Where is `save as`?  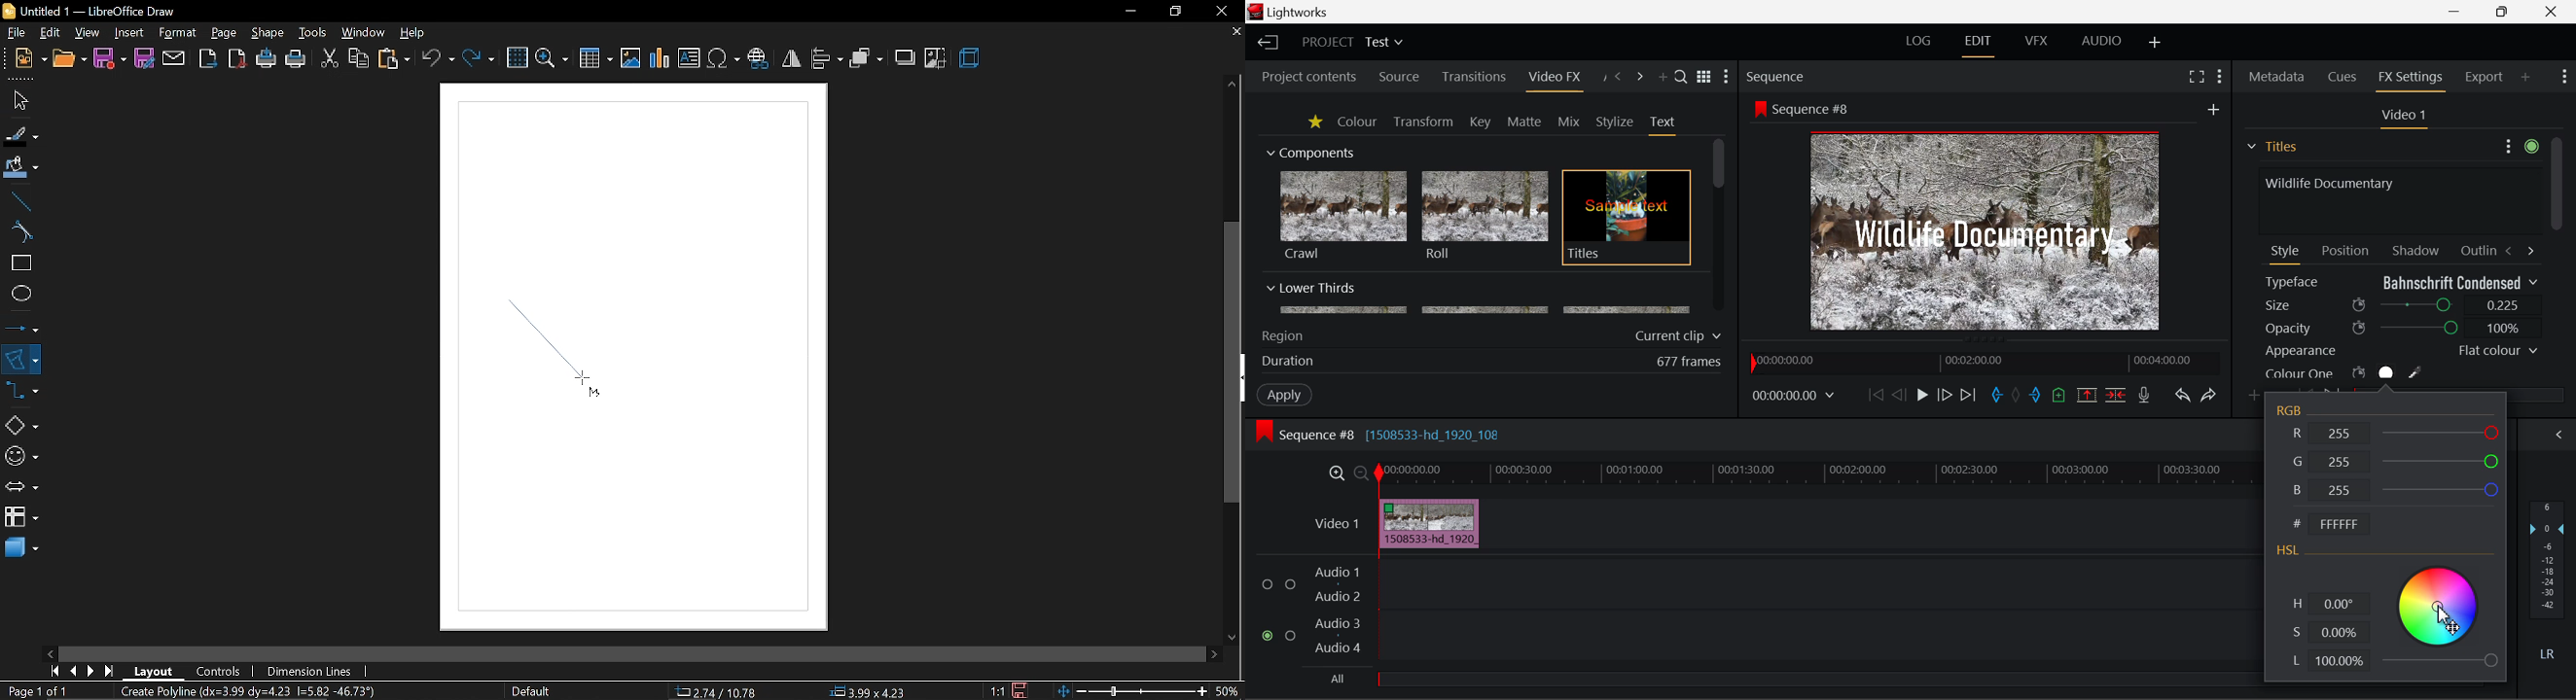 save as is located at coordinates (144, 59).